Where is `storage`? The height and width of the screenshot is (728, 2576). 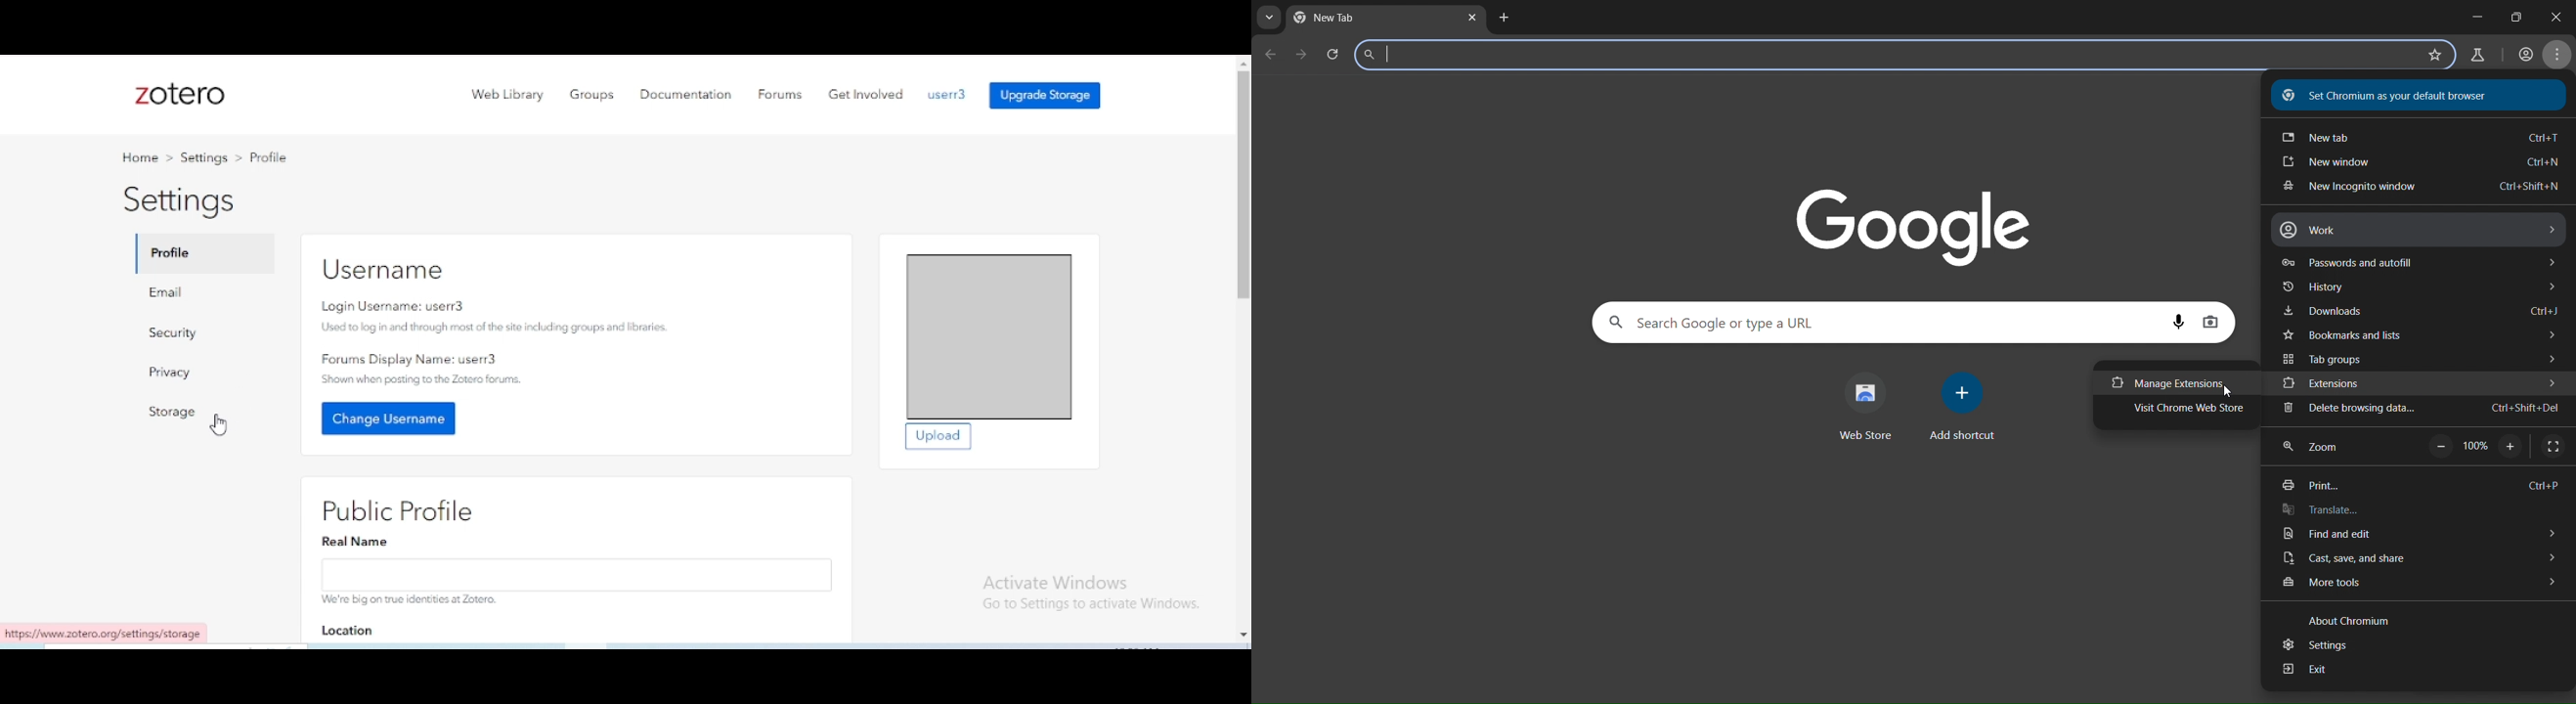 storage is located at coordinates (170, 412).